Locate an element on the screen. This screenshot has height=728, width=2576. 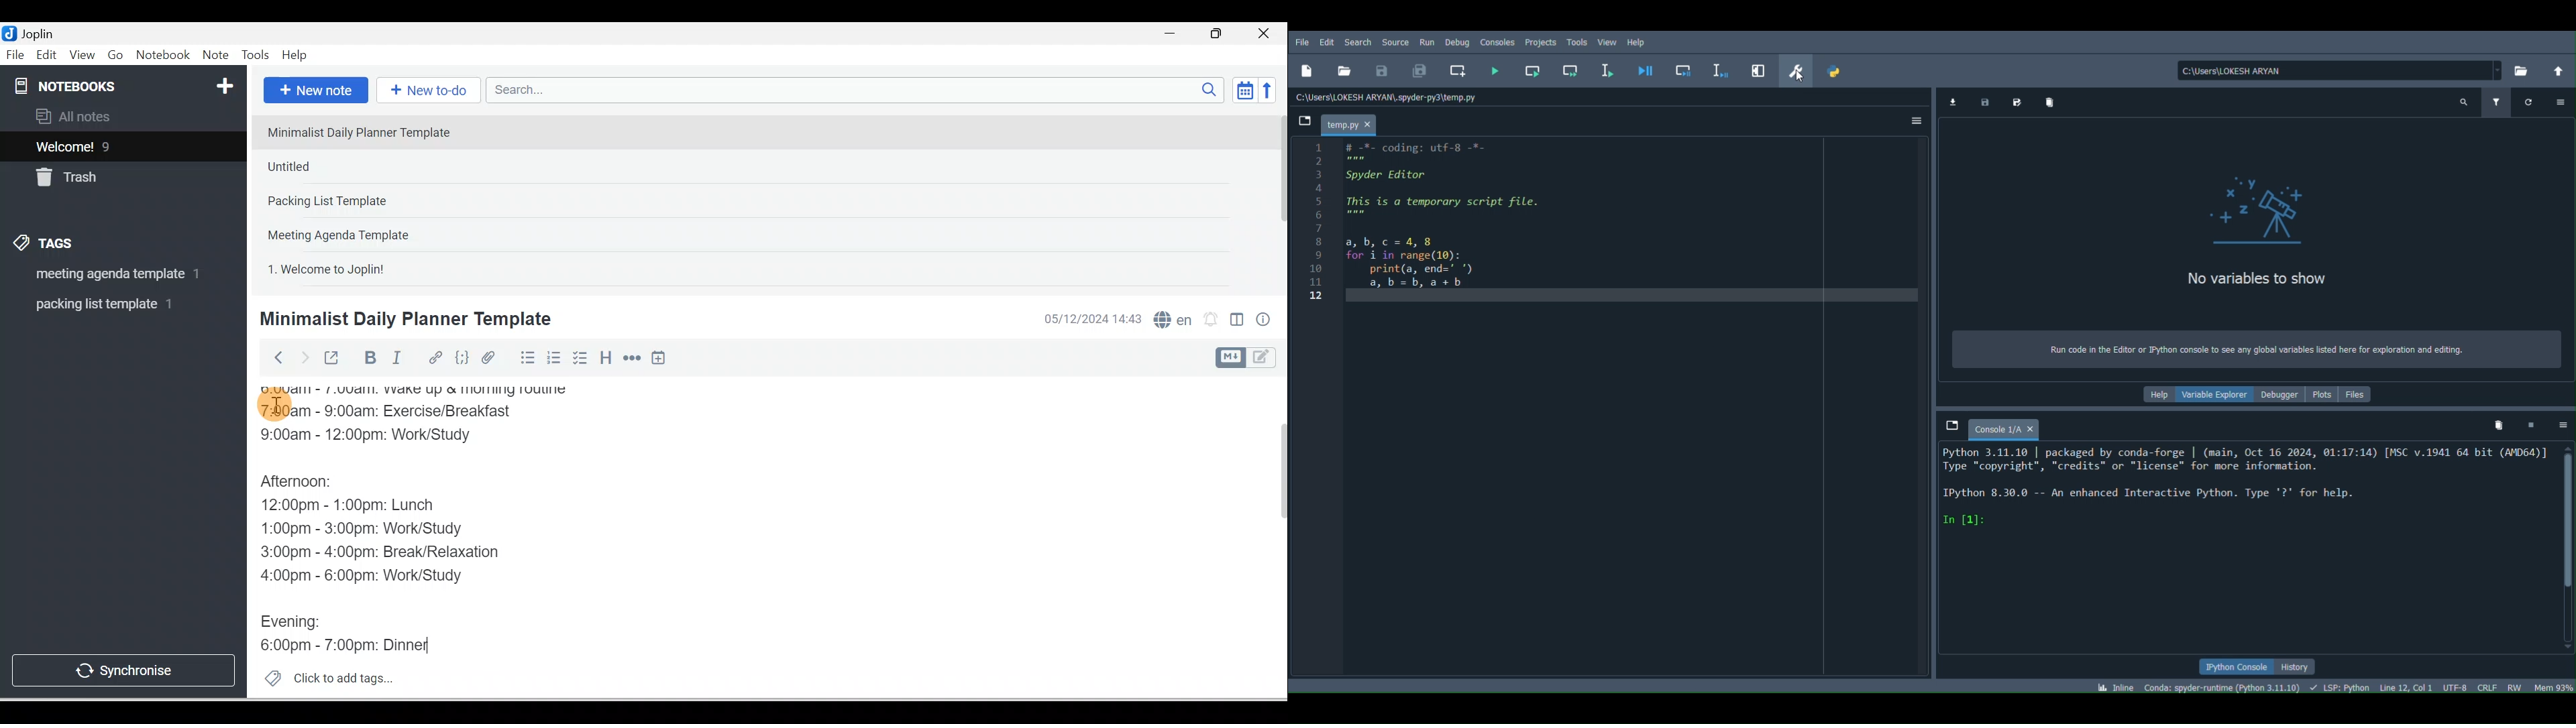
1:00pm - 3:00pm: Work/Study is located at coordinates (364, 528).